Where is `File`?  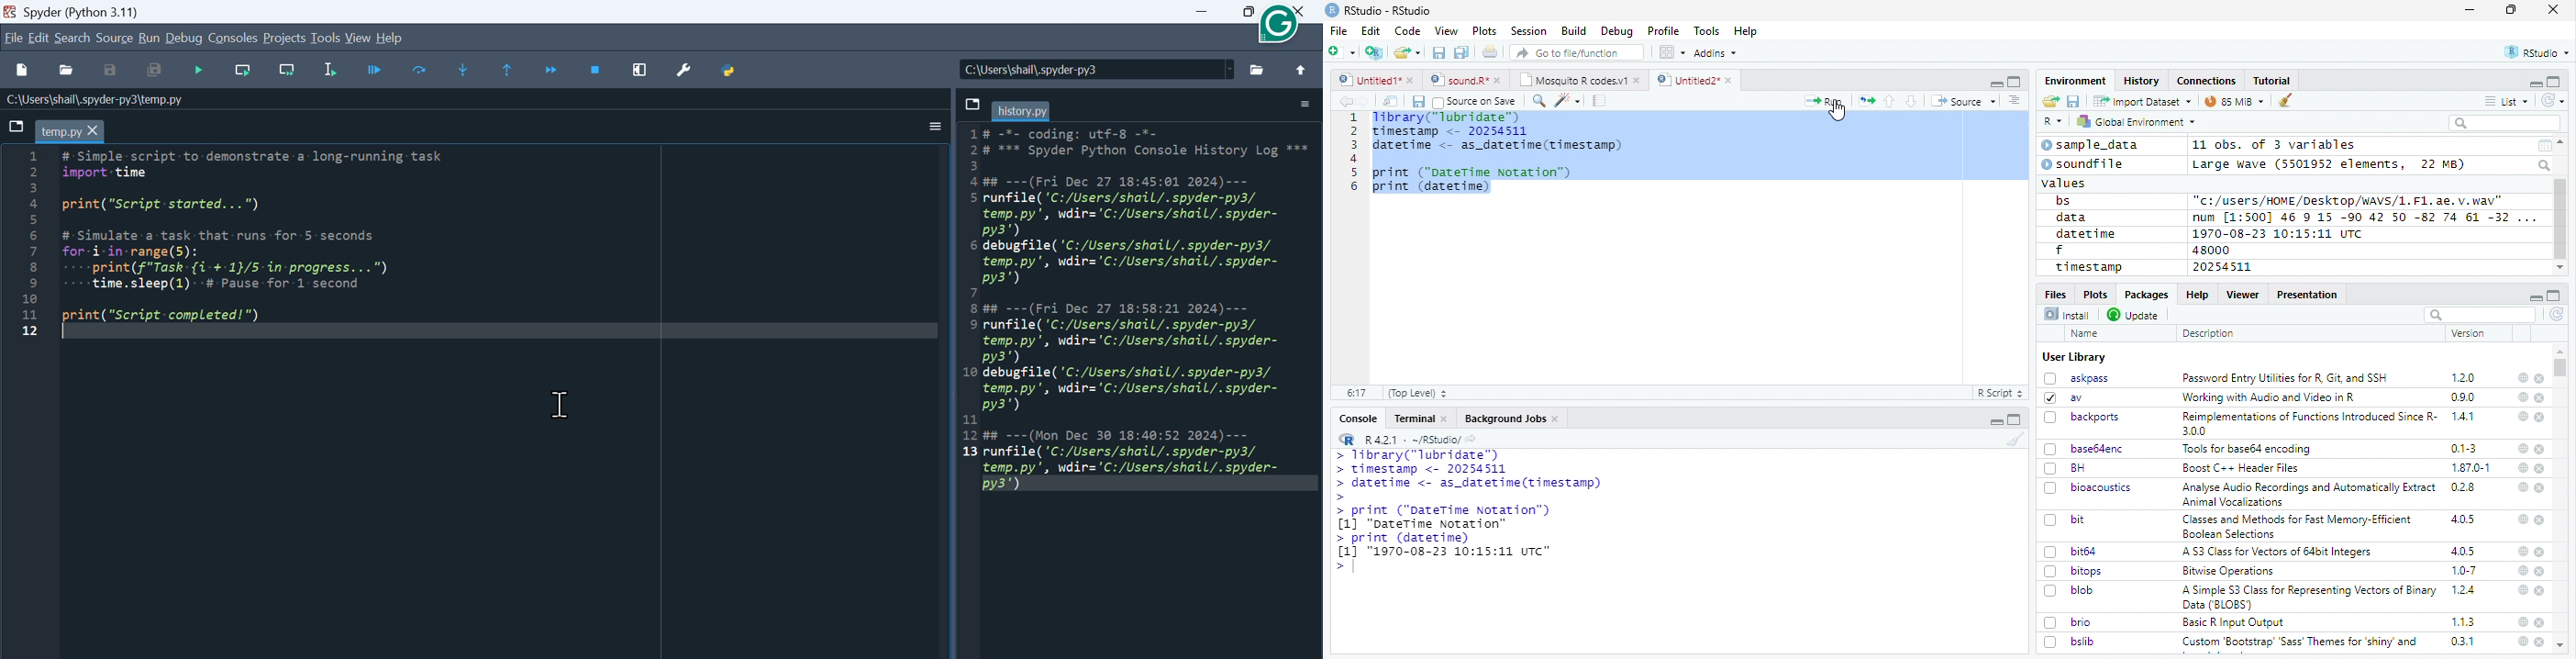 File is located at coordinates (1338, 30).